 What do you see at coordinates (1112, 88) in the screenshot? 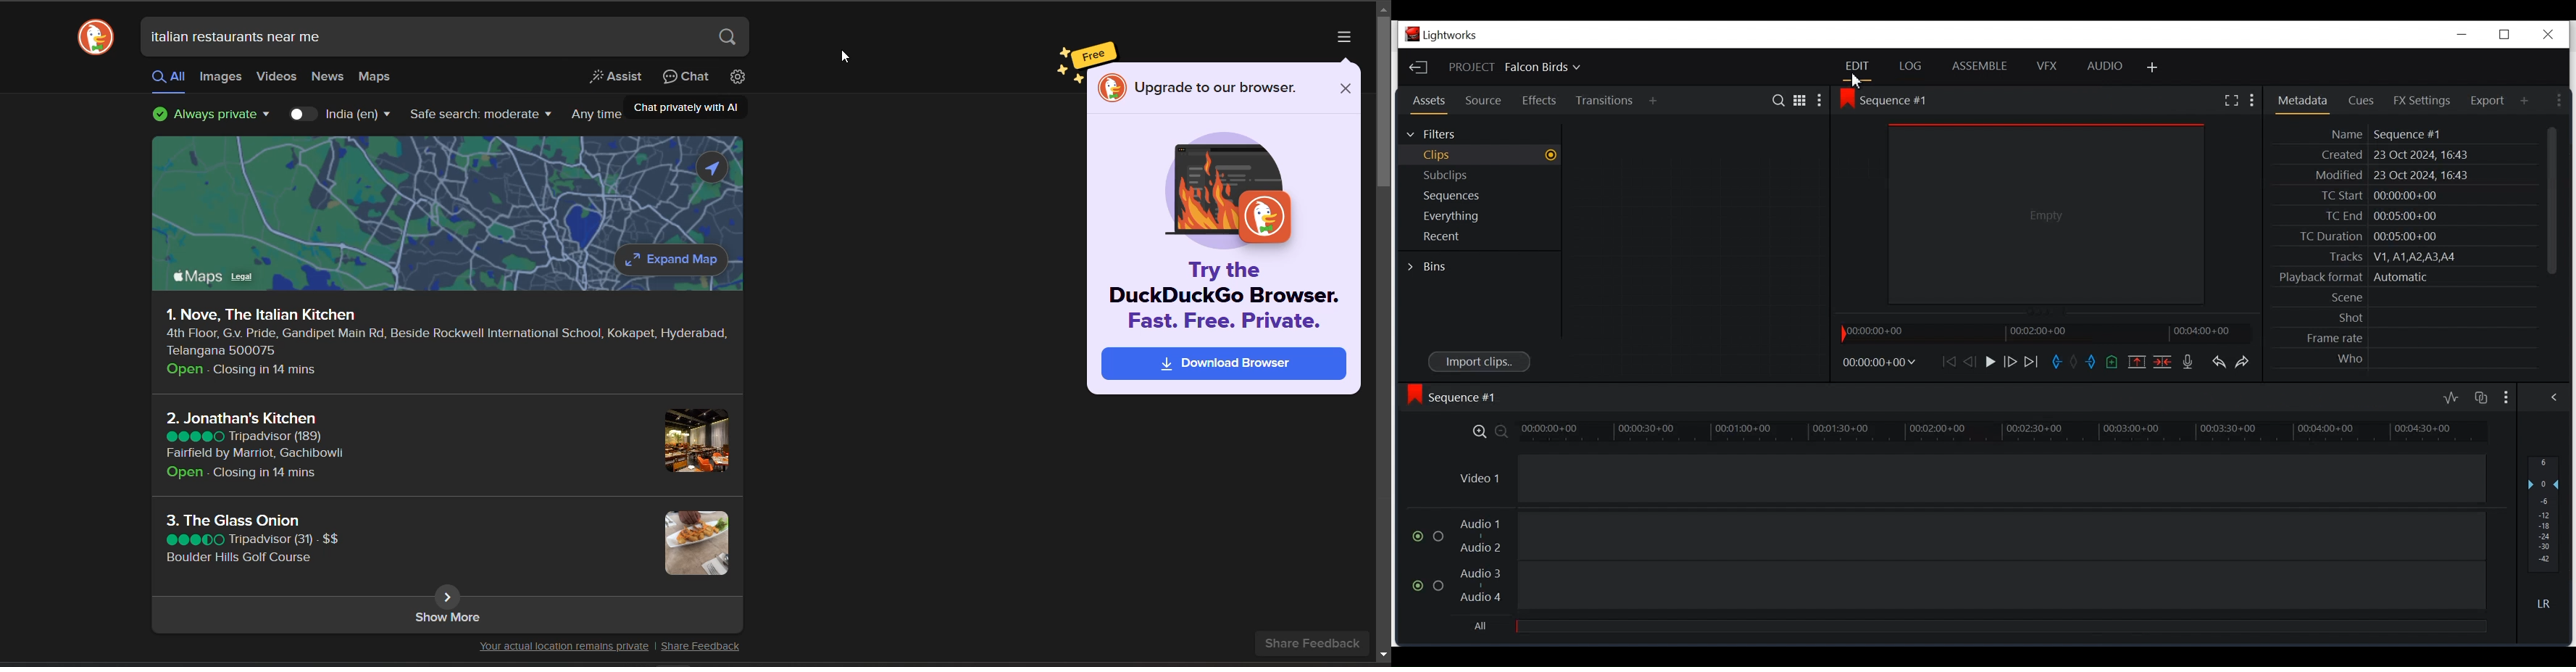
I see `Software logo` at bounding box center [1112, 88].